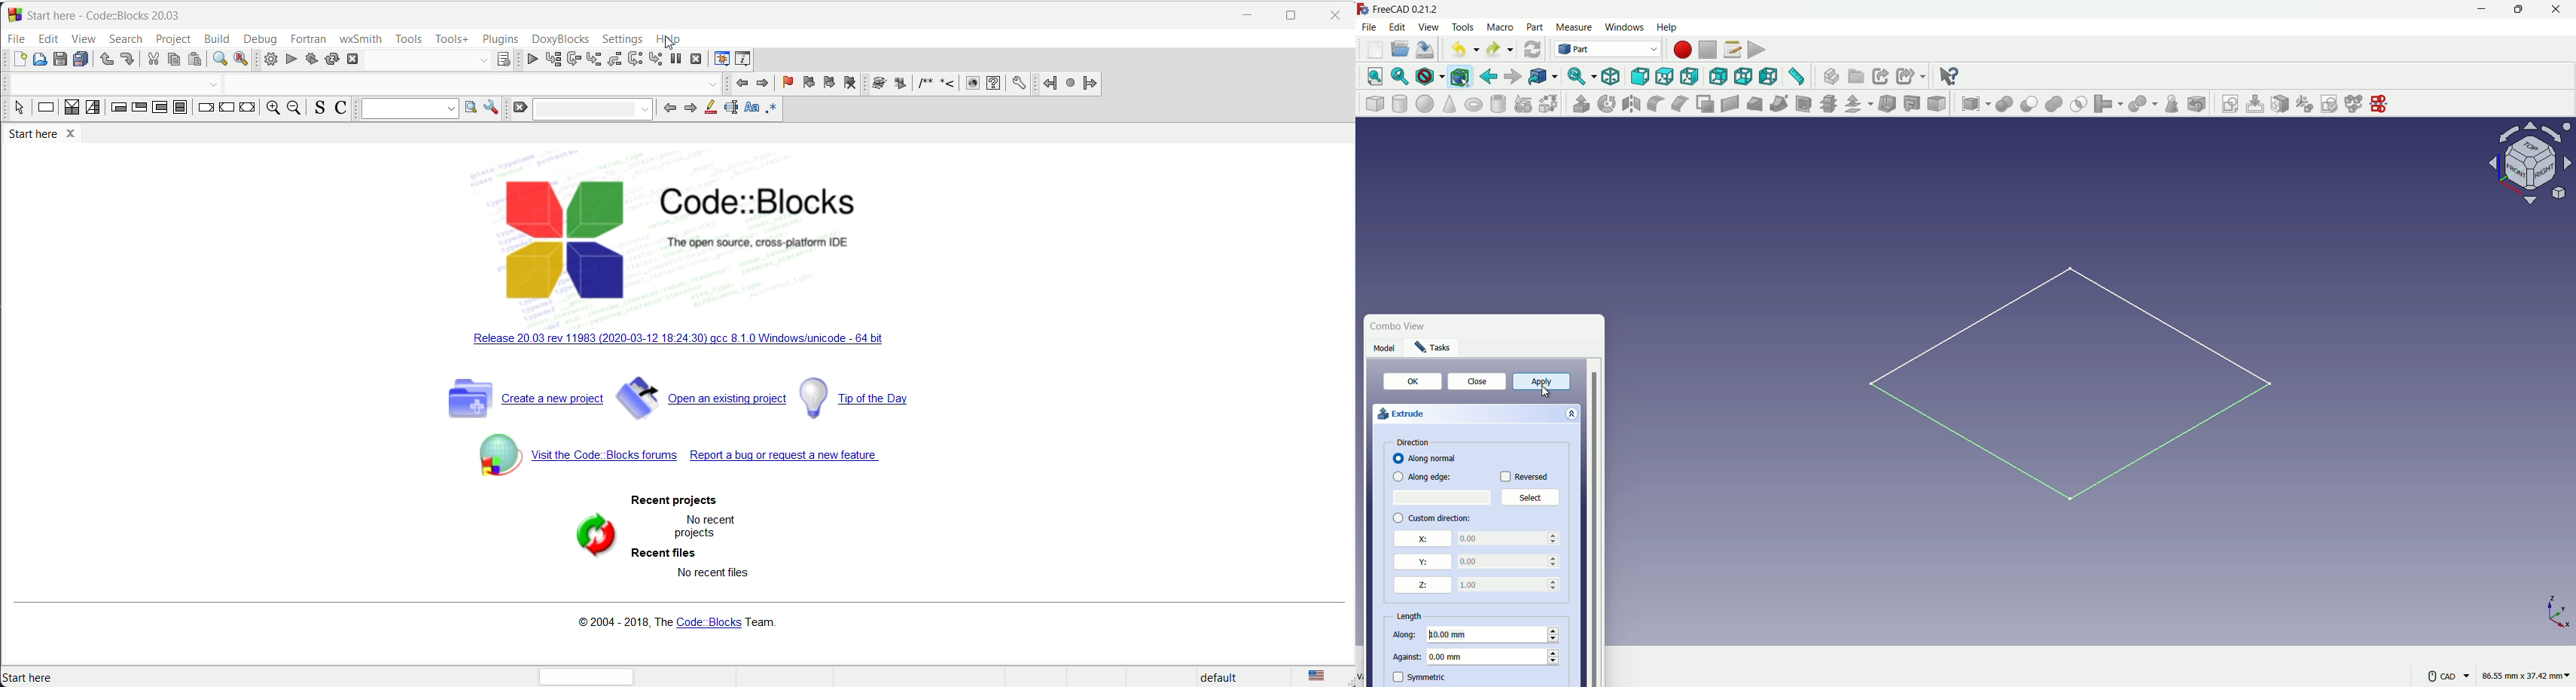  Describe the element at coordinates (1450, 103) in the screenshot. I see `cone` at that location.